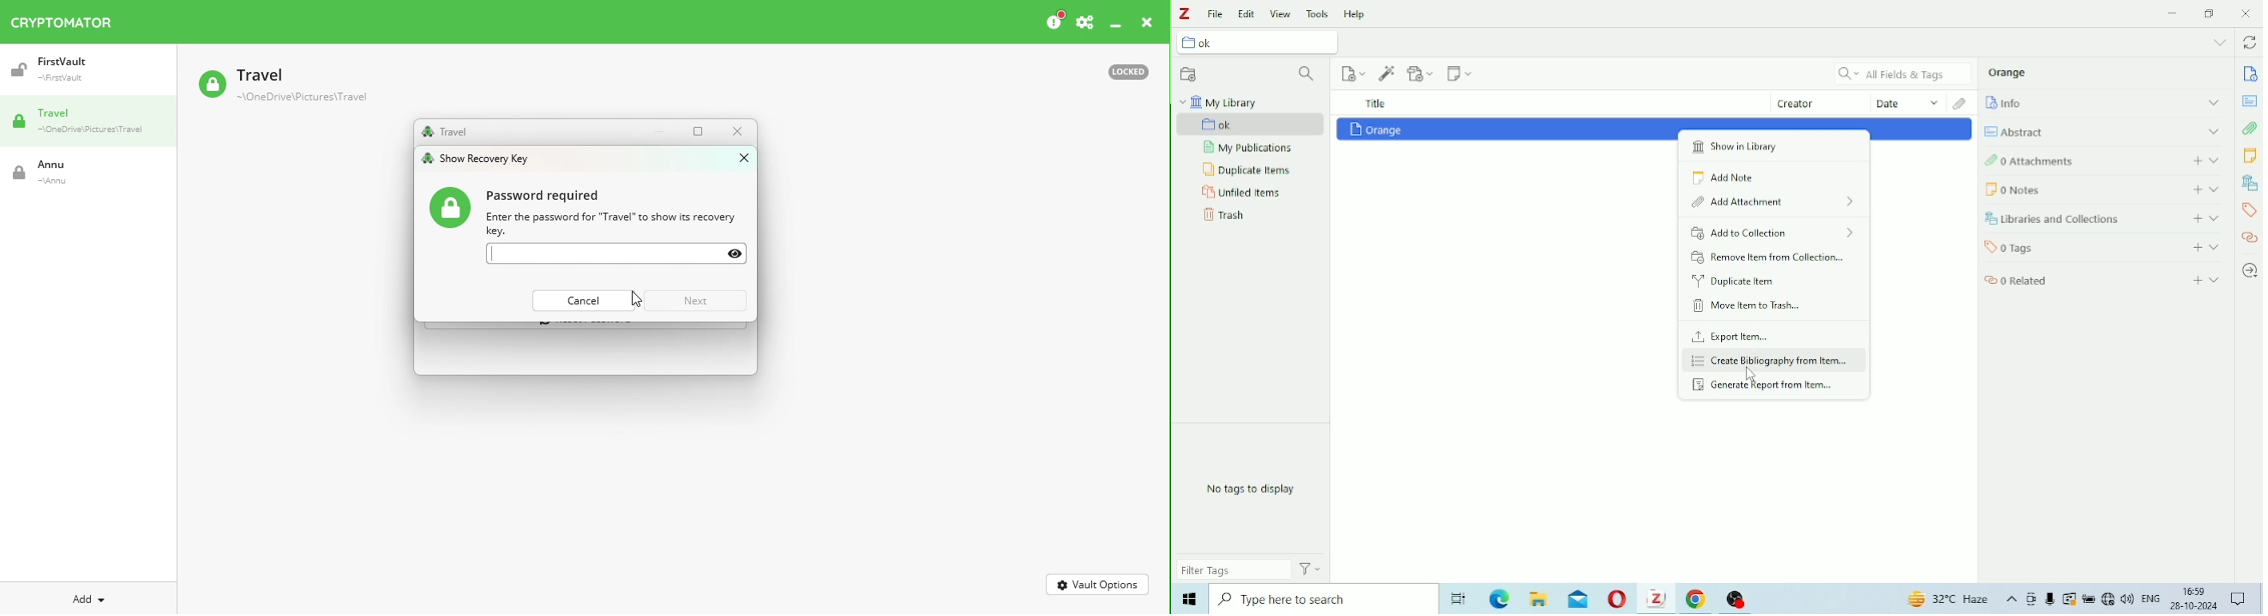 The width and height of the screenshot is (2268, 616). Describe the element at coordinates (2104, 278) in the screenshot. I see `Related` at that location.